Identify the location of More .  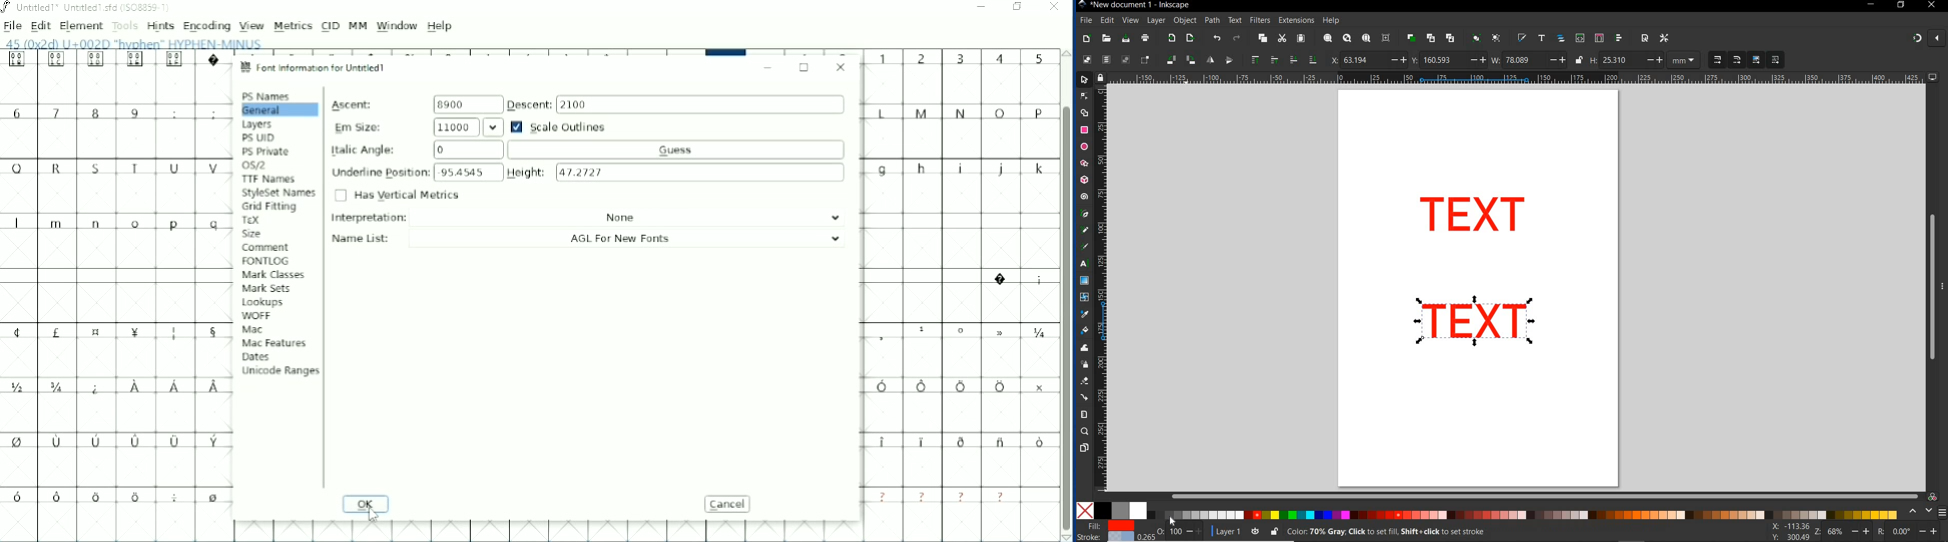
(1942, 290).